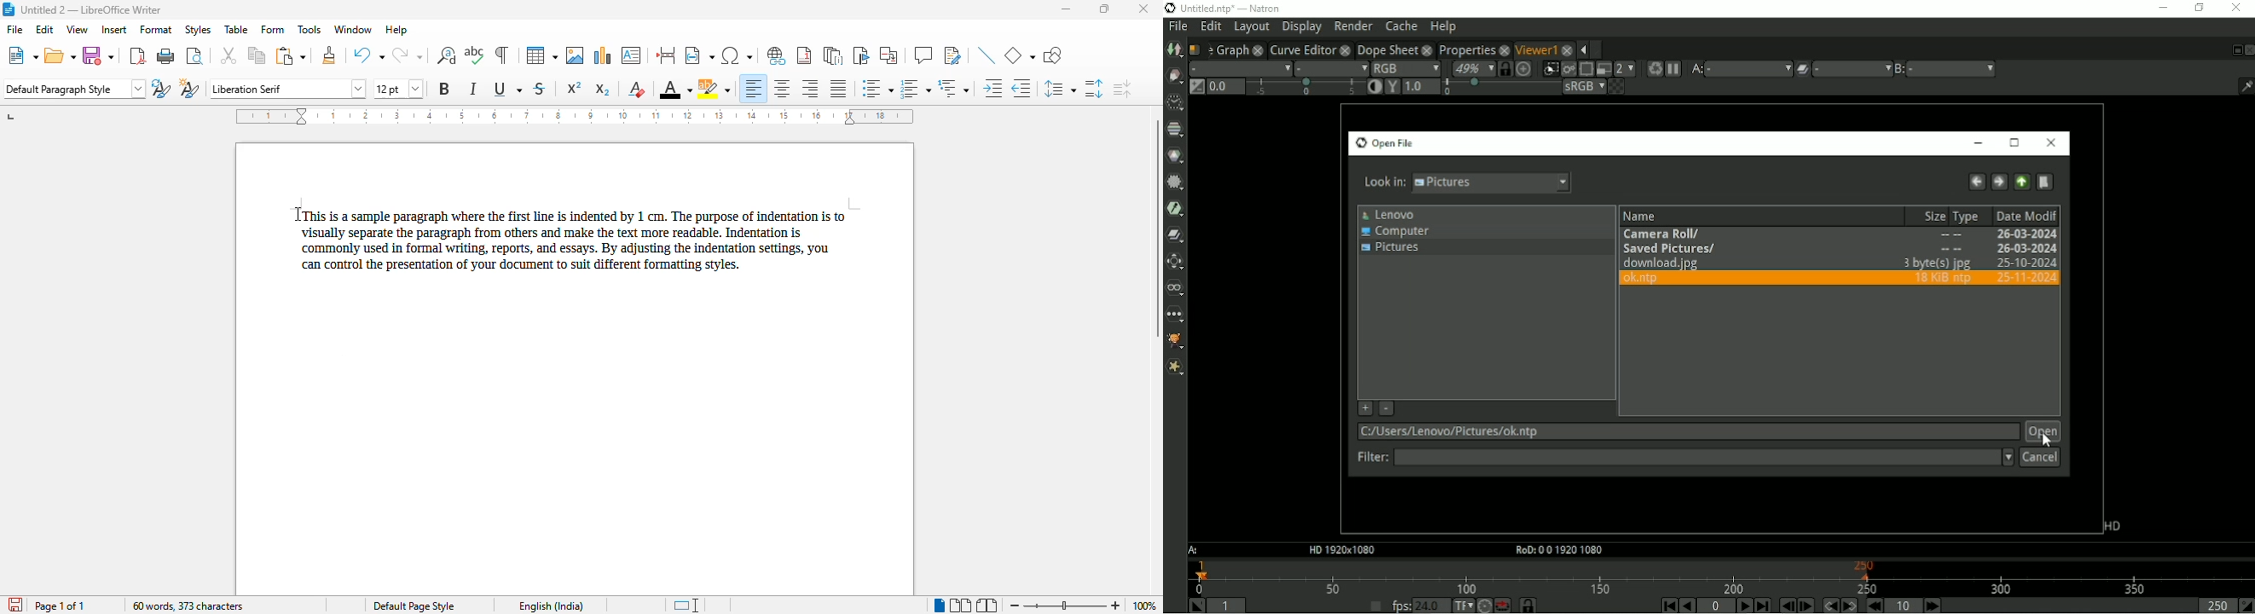  I want to click on single-page view, so click(939, 605).